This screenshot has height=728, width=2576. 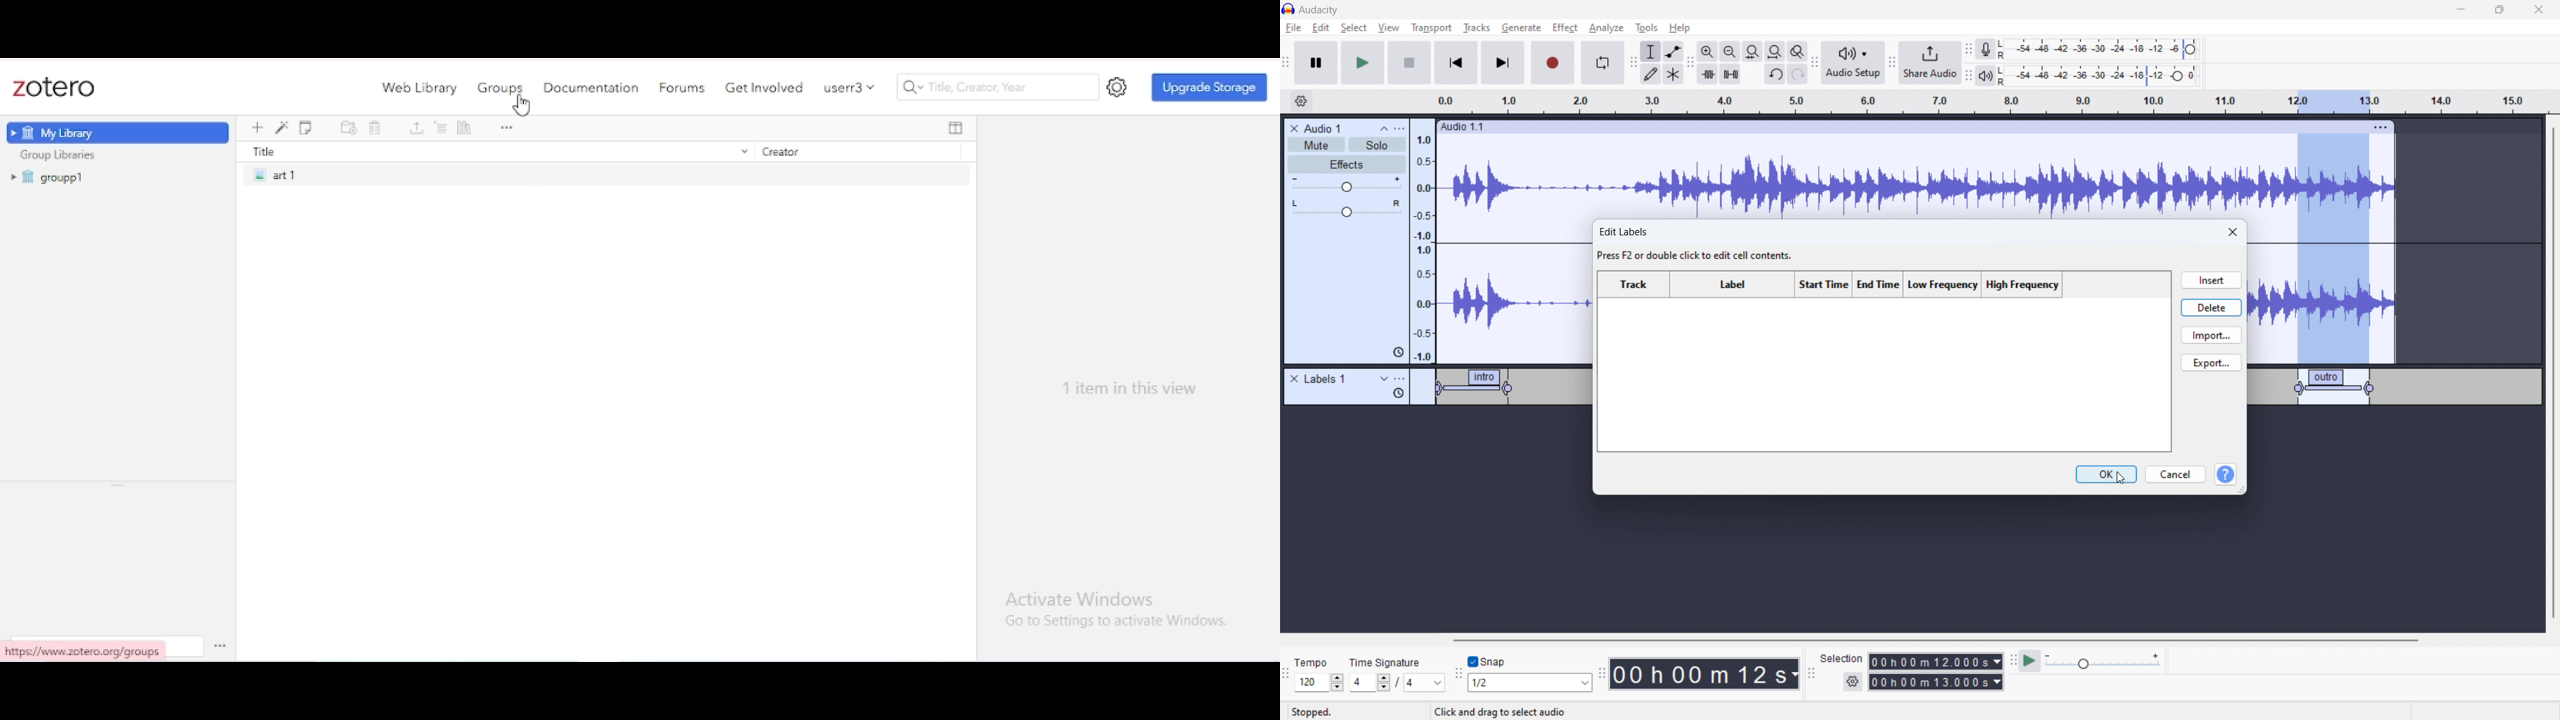 I want to click on solo, so click(x=1377, y=145).